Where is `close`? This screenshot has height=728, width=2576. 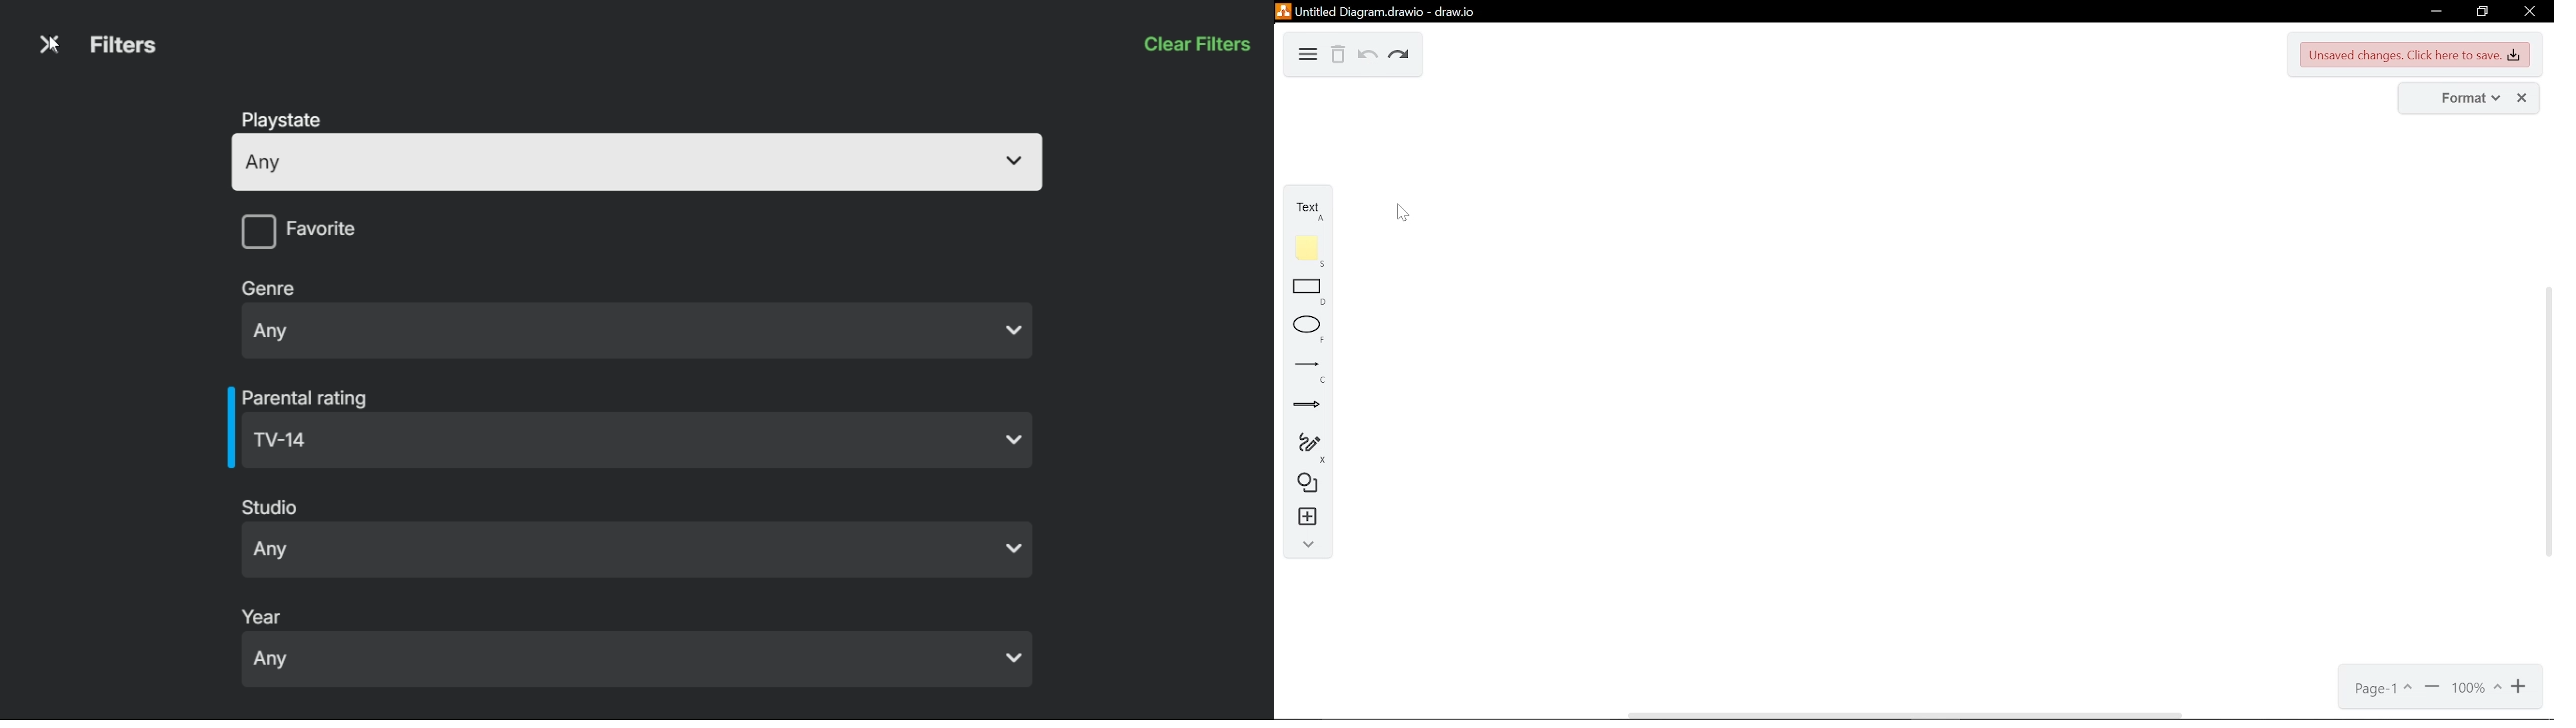 close is located at coordinates (2522, 98).